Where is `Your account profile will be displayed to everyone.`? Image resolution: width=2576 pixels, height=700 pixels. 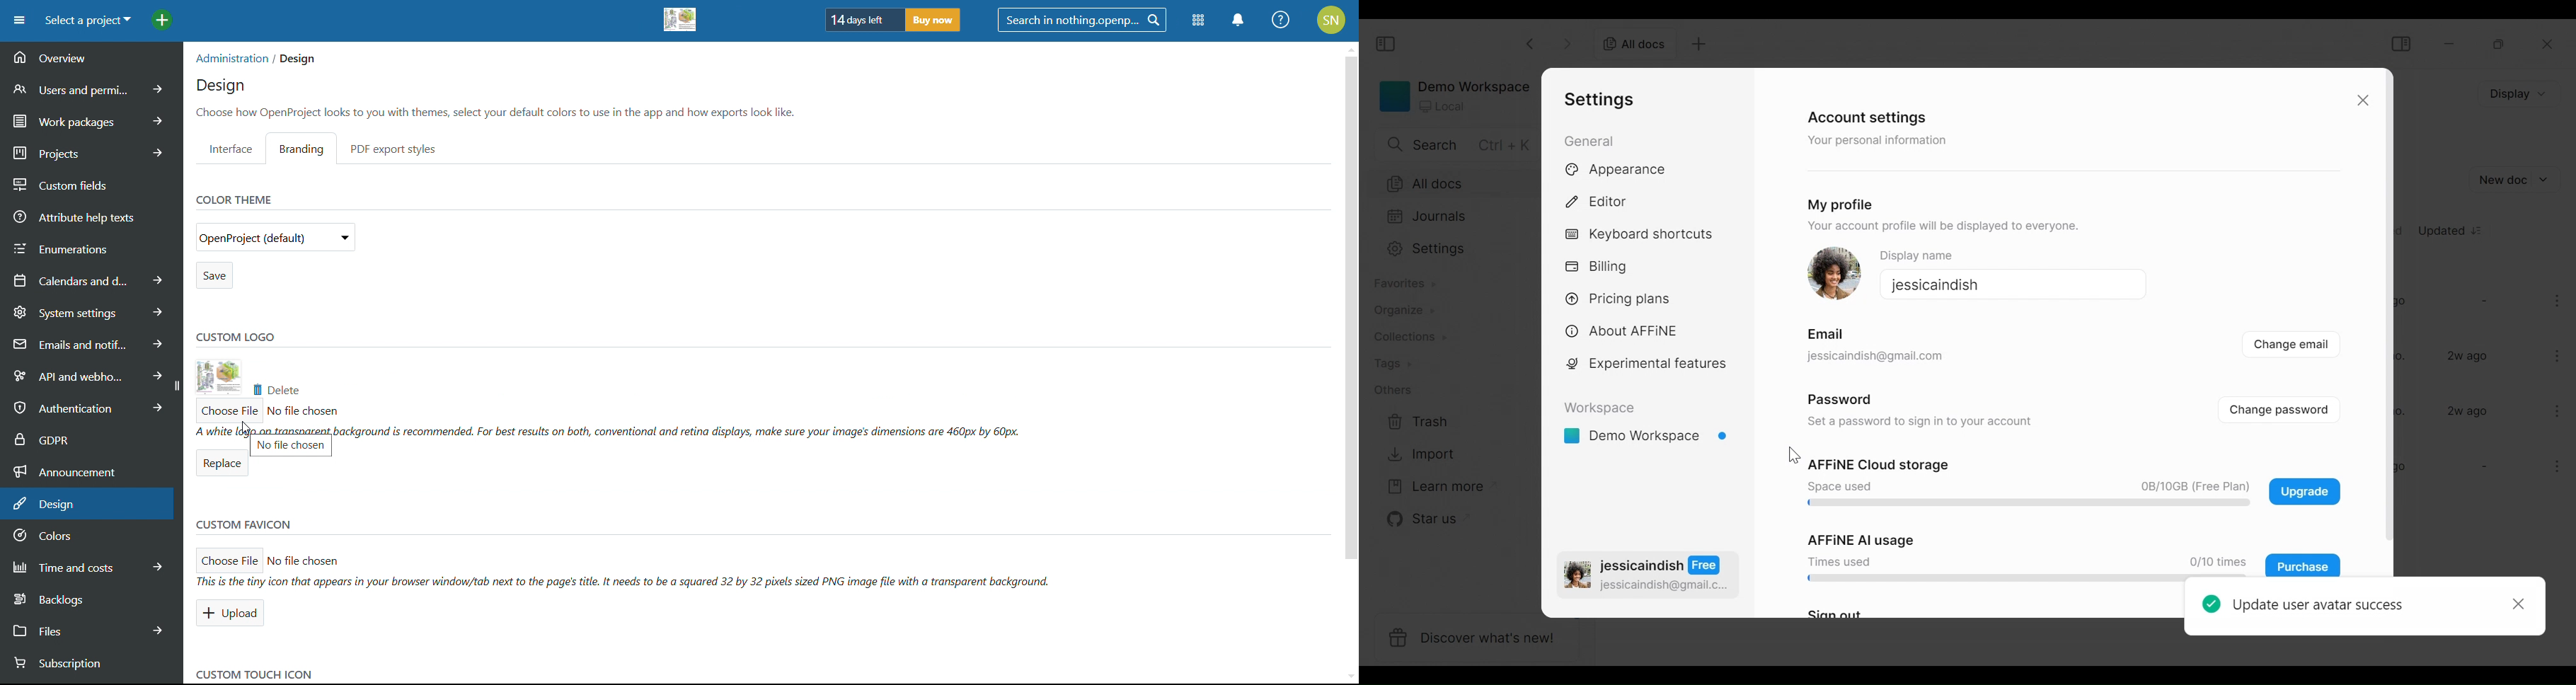 Your account profile will be displayed to everyone. is located at coordinates (1937, 226).